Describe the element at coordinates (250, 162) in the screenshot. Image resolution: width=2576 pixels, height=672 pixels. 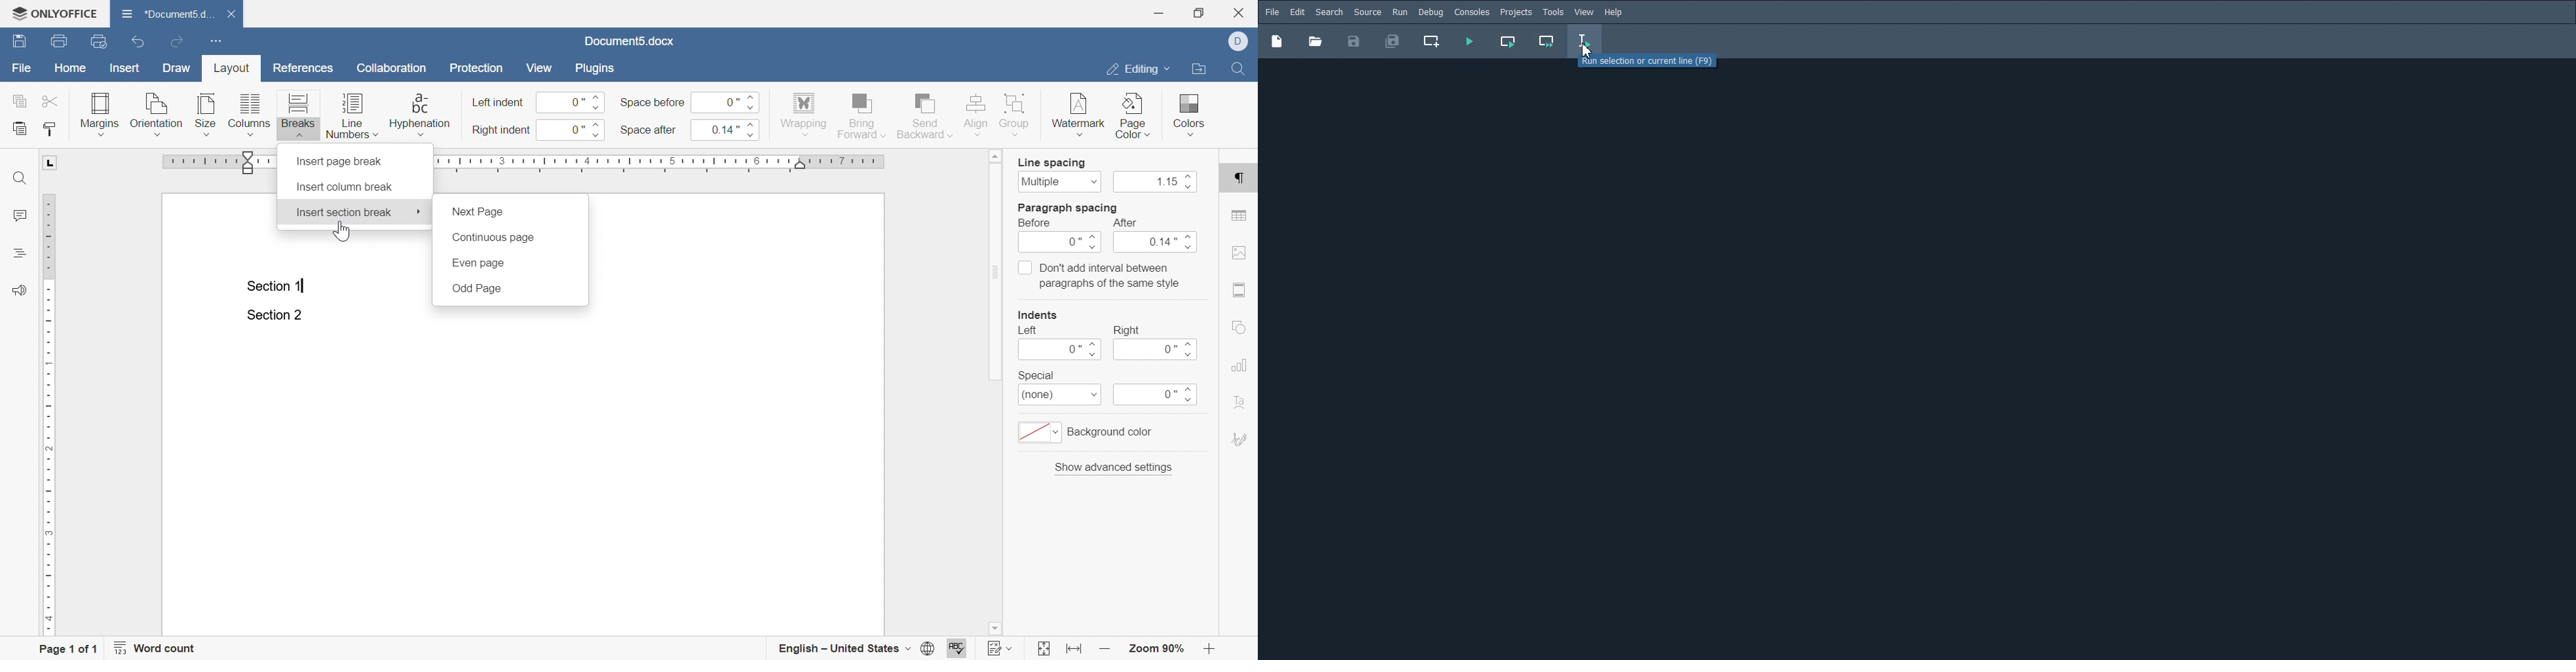
I see `adjust margin` at that location.